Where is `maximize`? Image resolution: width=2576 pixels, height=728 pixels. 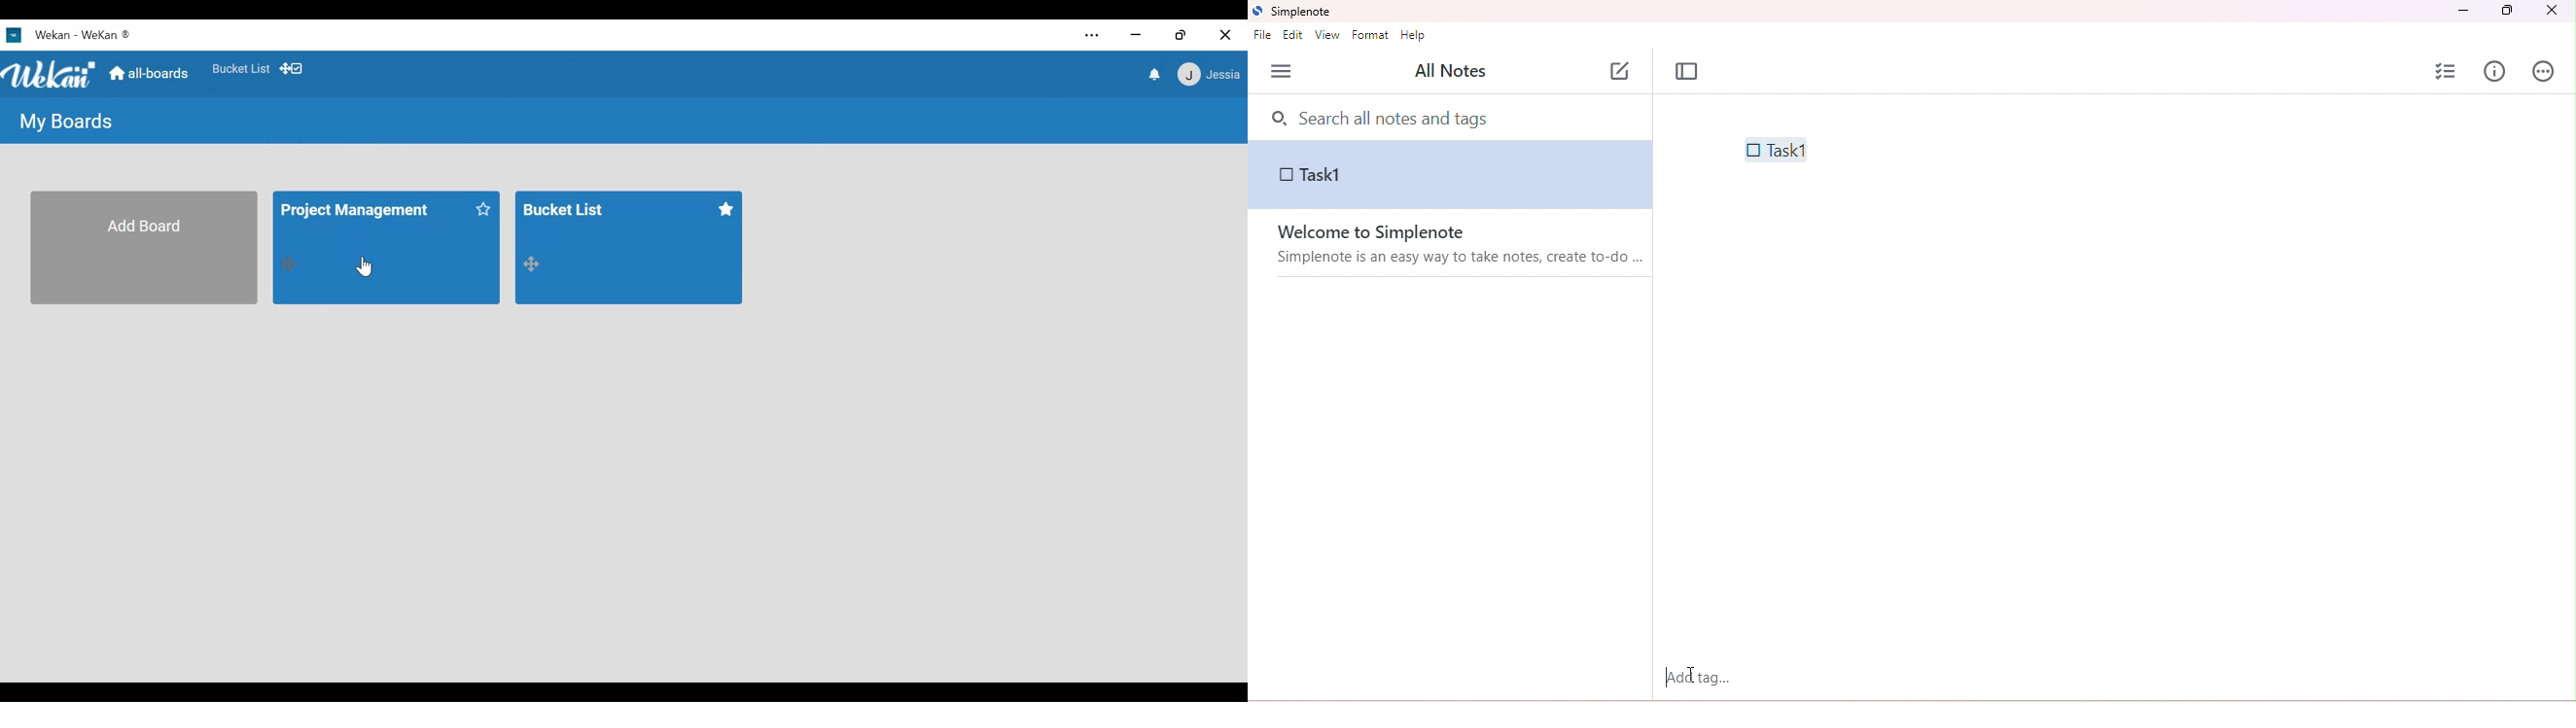
maximize is located at coordinates (2505, 11).